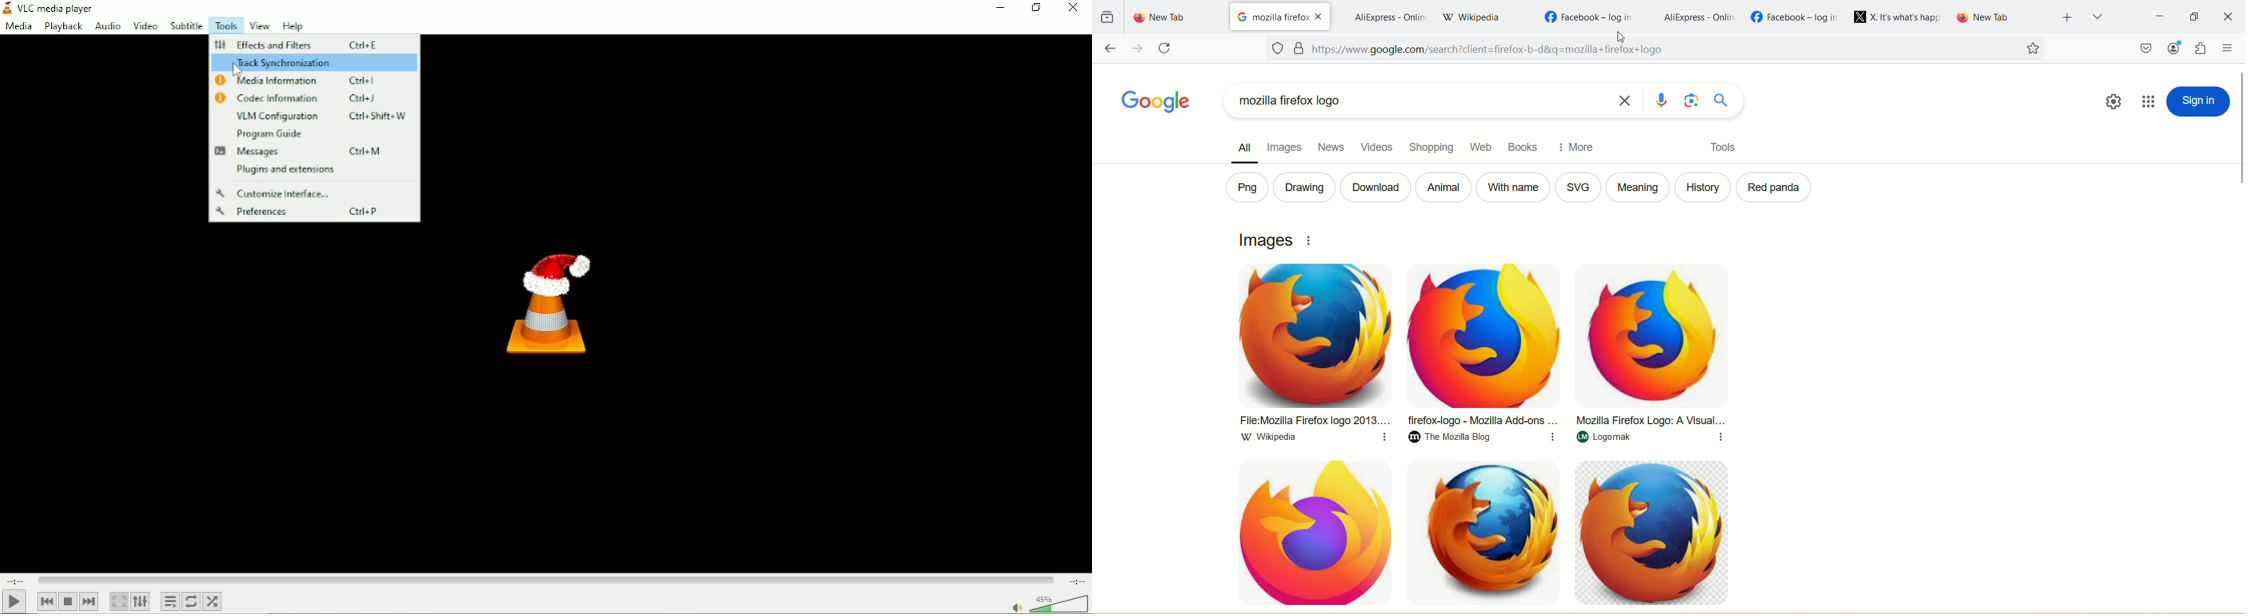 The height and width of the screenshot is (616, 2268). What do you see at coordinates (291, 27) in the screenshot?
I see `help` at bounding box center [291, 27].